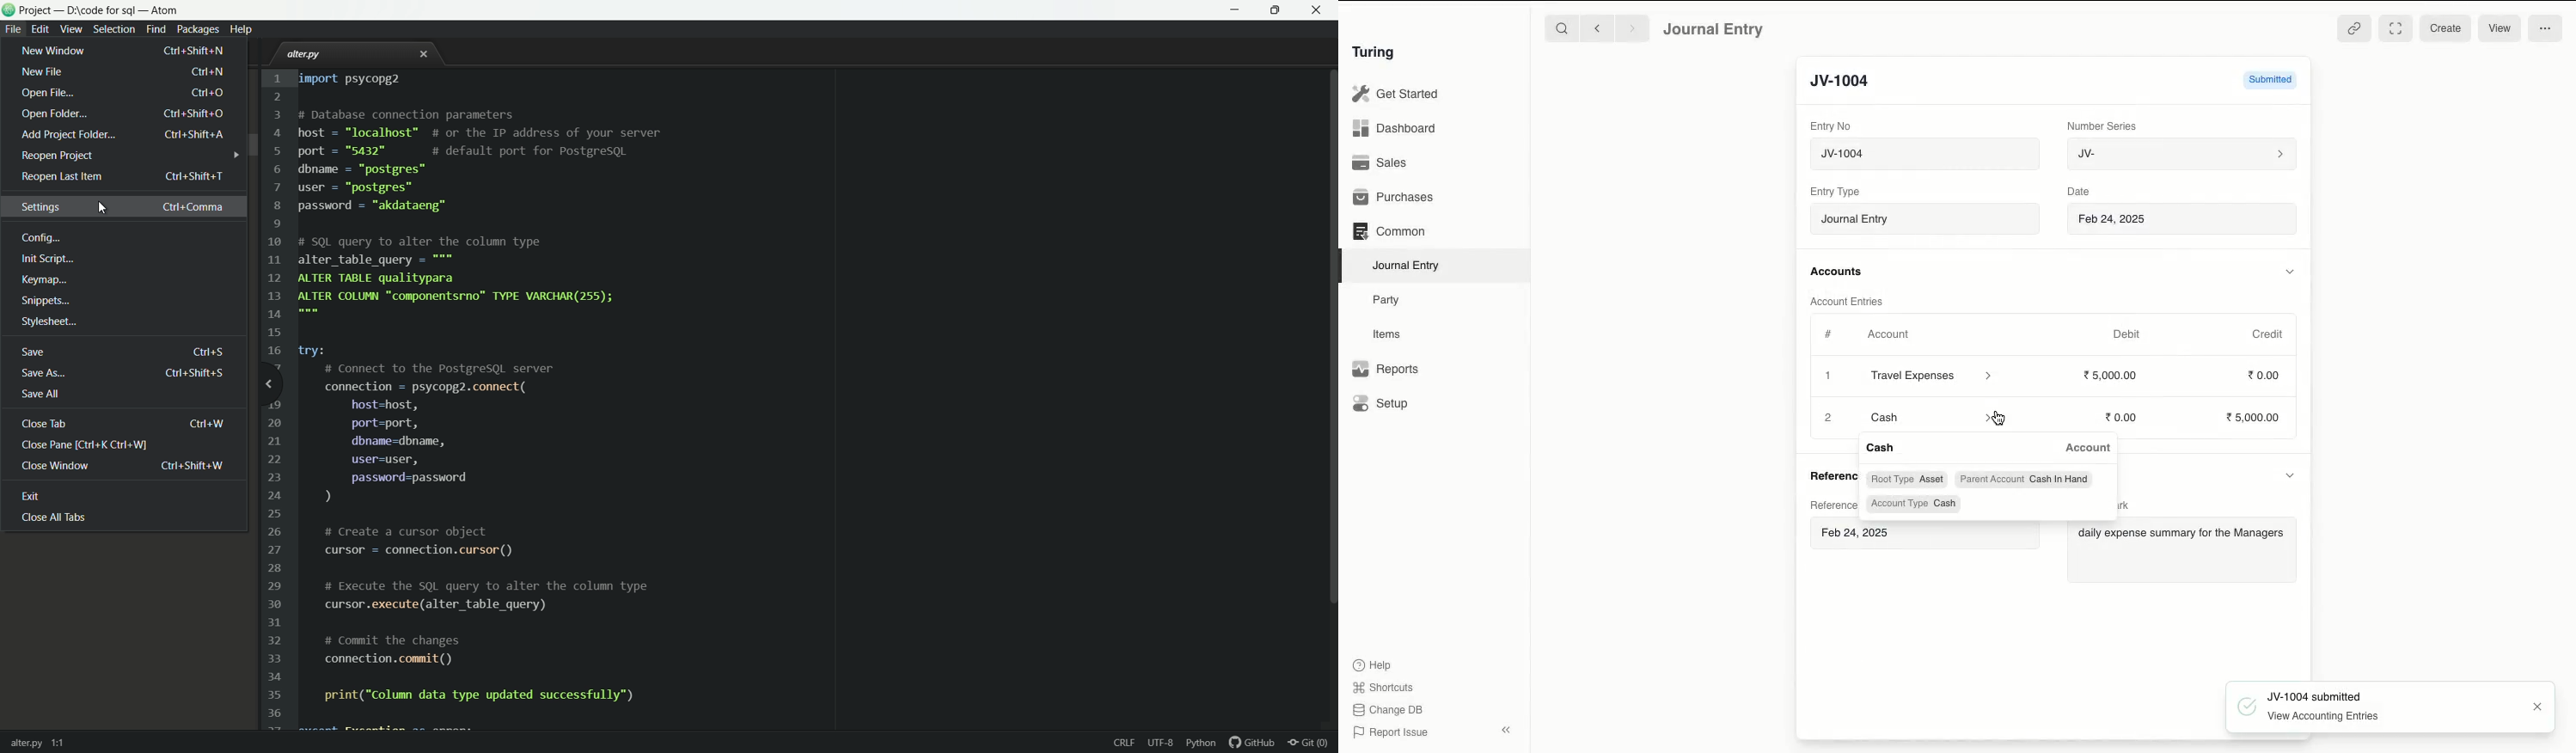 This screenshot has width=2576, height=756. Describe the element at coordinates (1381, 402) in the screenshot. I see `Setup` at that location.